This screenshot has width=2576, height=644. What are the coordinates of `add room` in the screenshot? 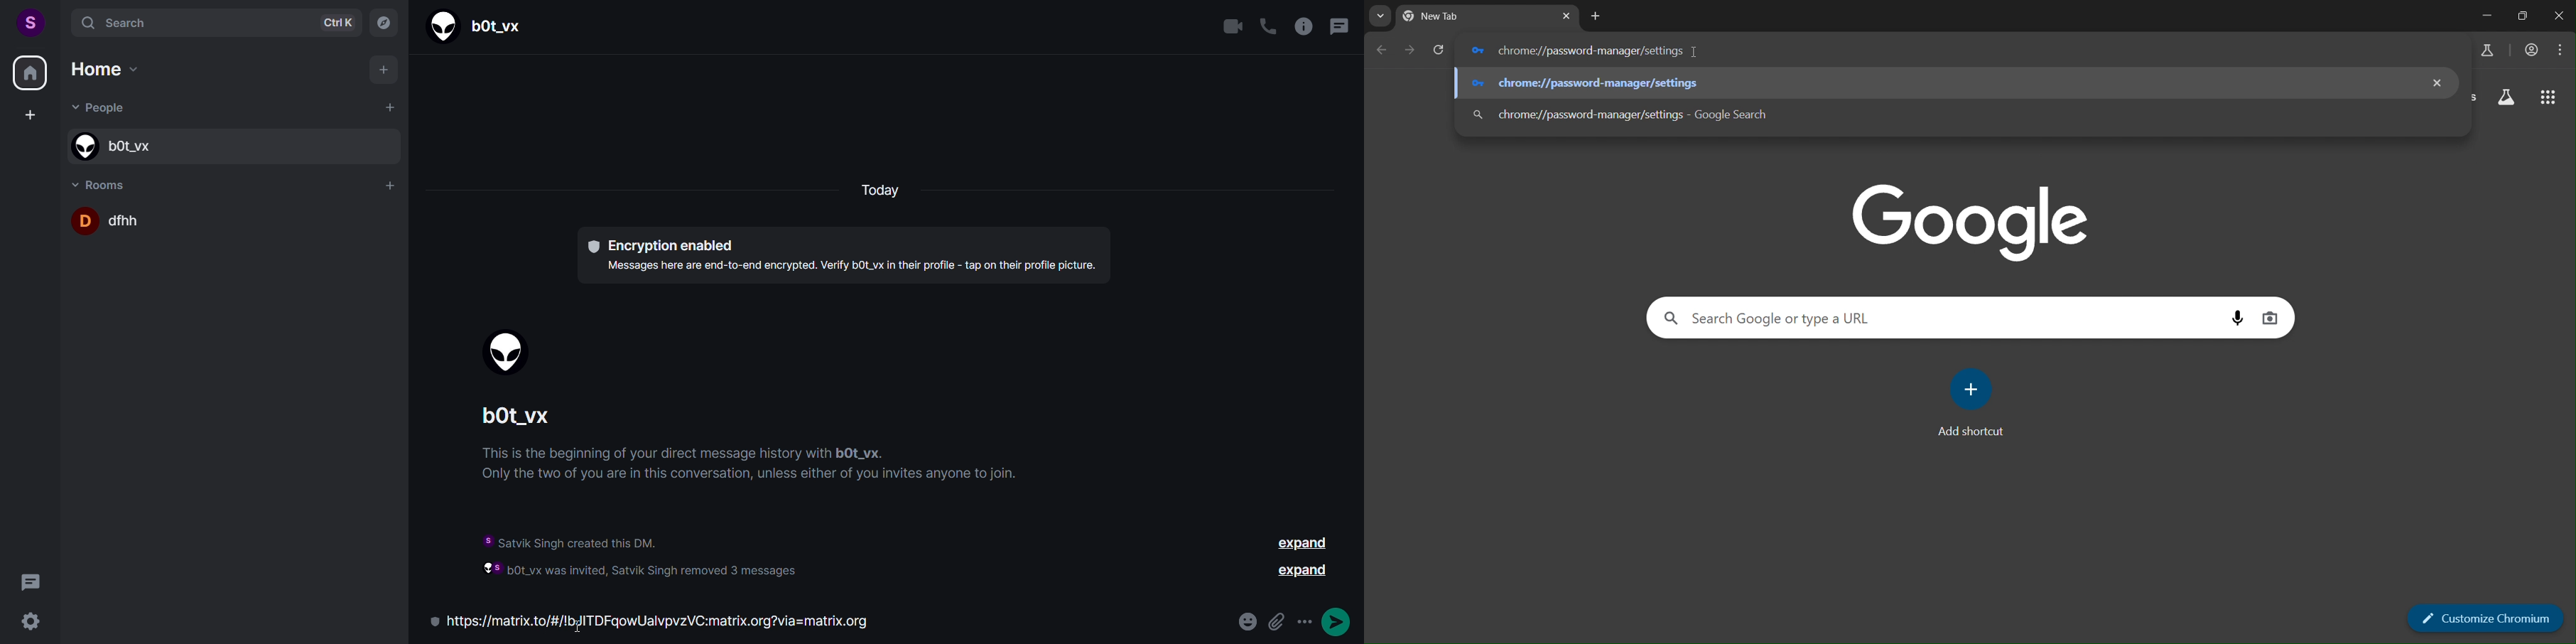 It's located at (391, 186).